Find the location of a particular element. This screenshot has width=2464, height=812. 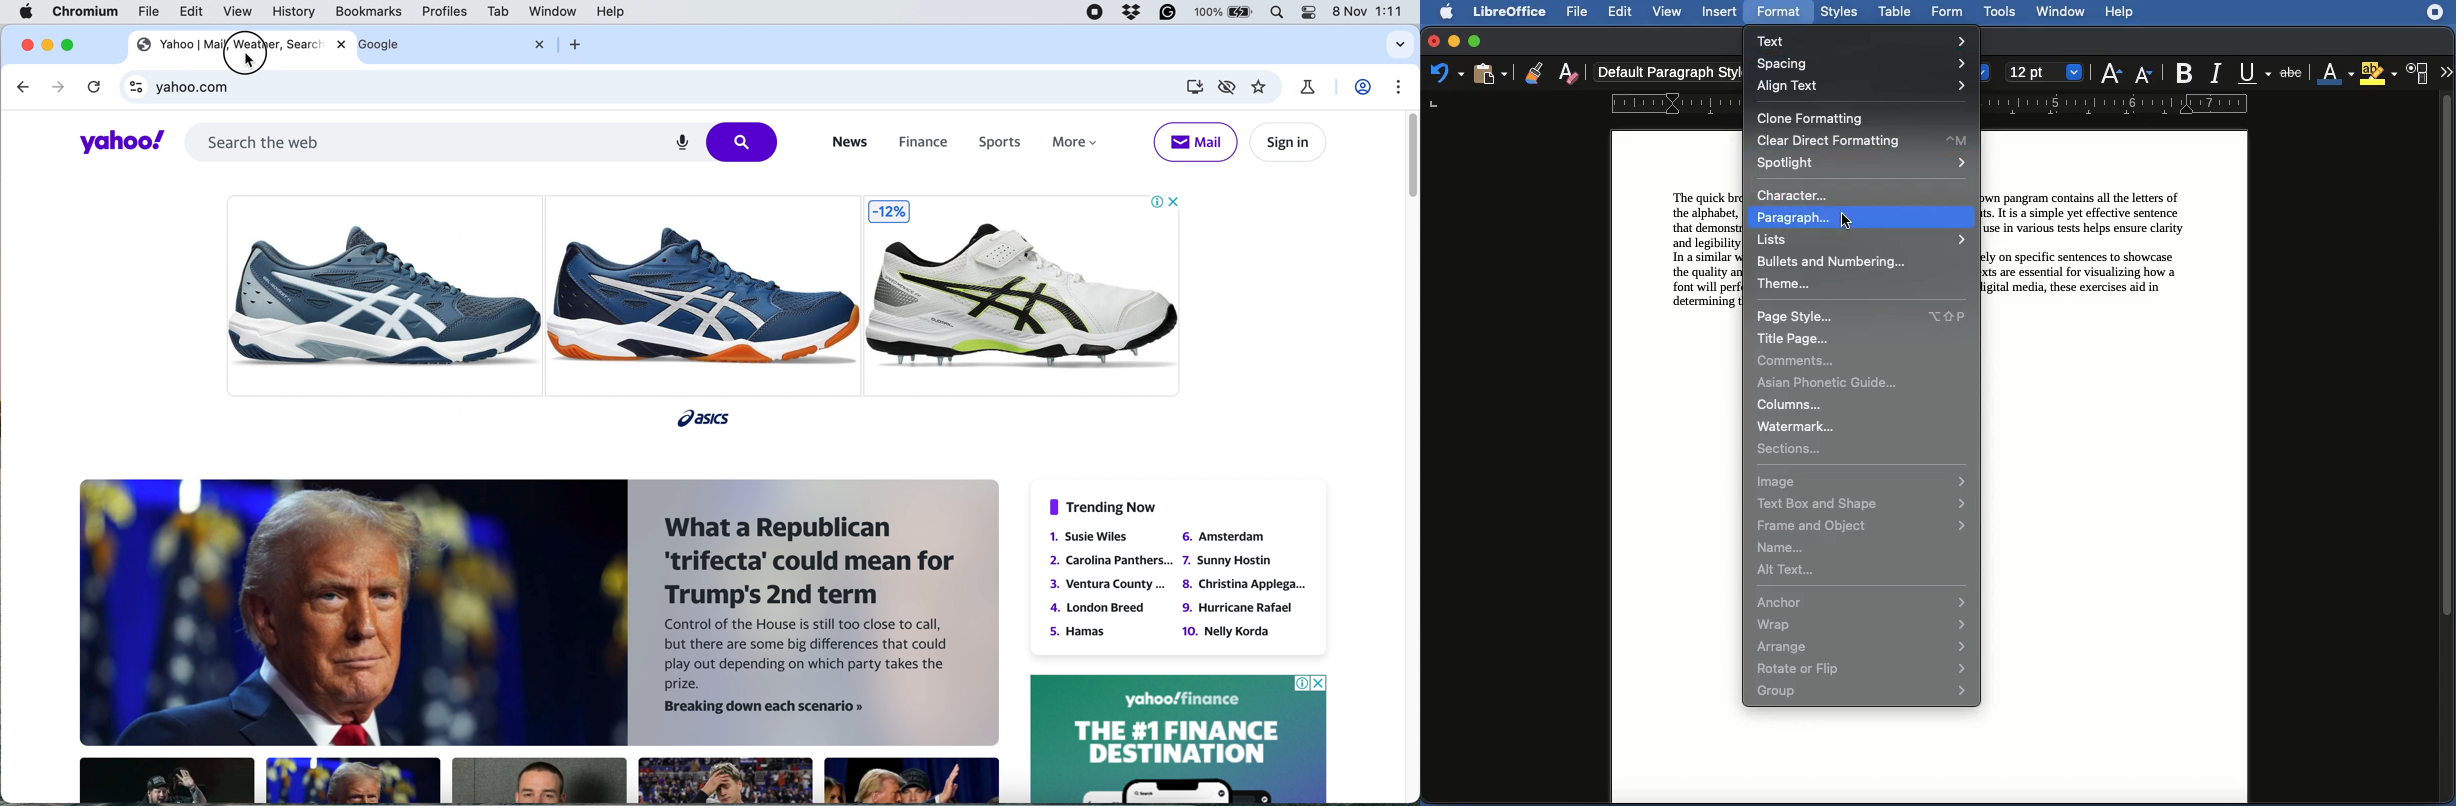

Form is located at coordinates (1949, 13).